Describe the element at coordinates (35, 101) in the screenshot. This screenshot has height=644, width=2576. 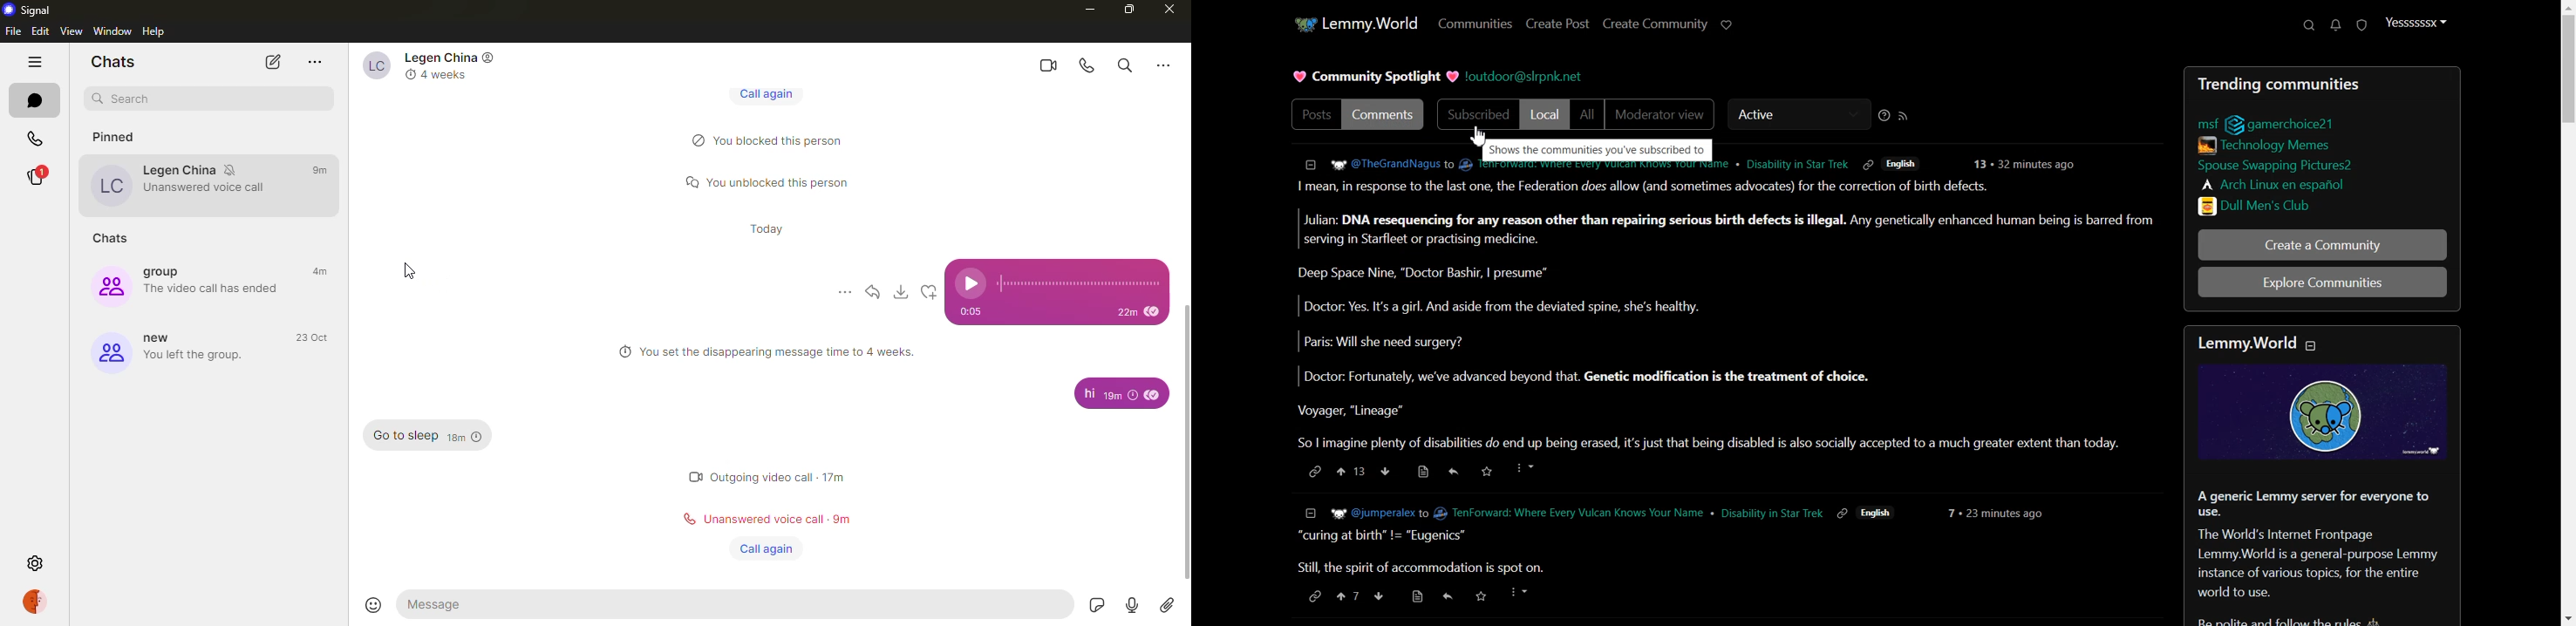
I see `chats` at that location.